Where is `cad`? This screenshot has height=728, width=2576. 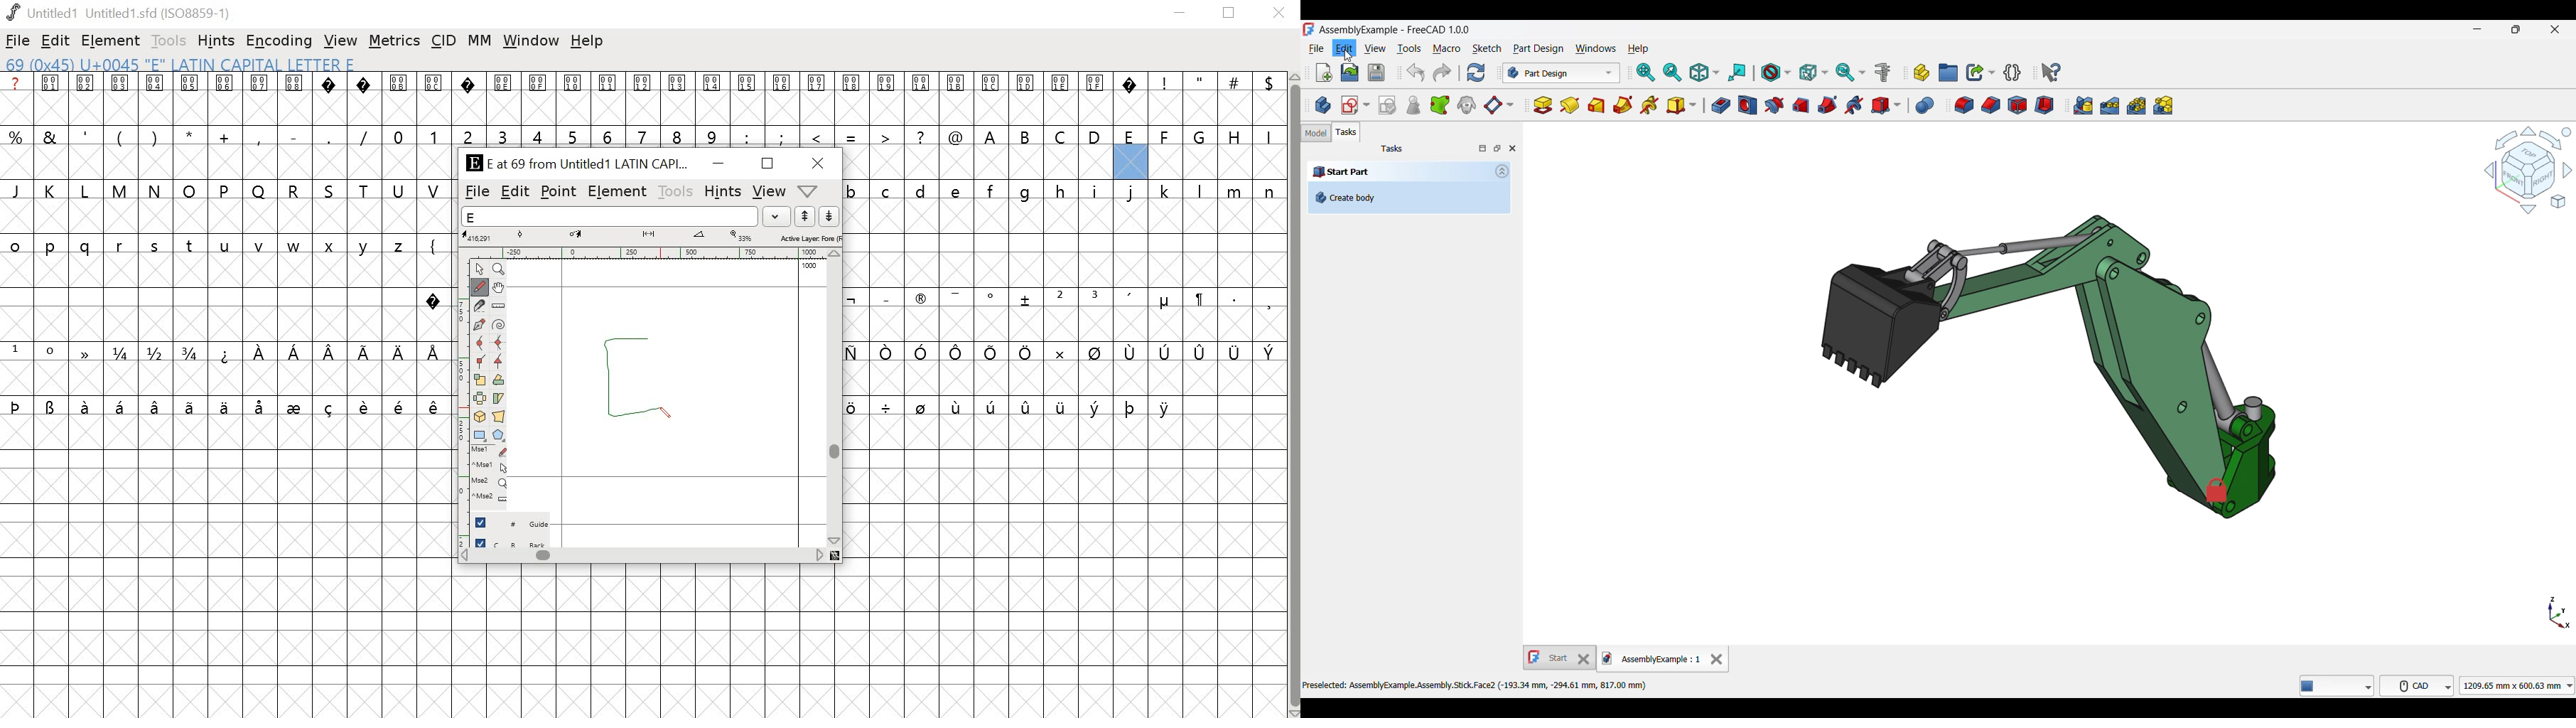
cad is located at coordinates (2418, 685).